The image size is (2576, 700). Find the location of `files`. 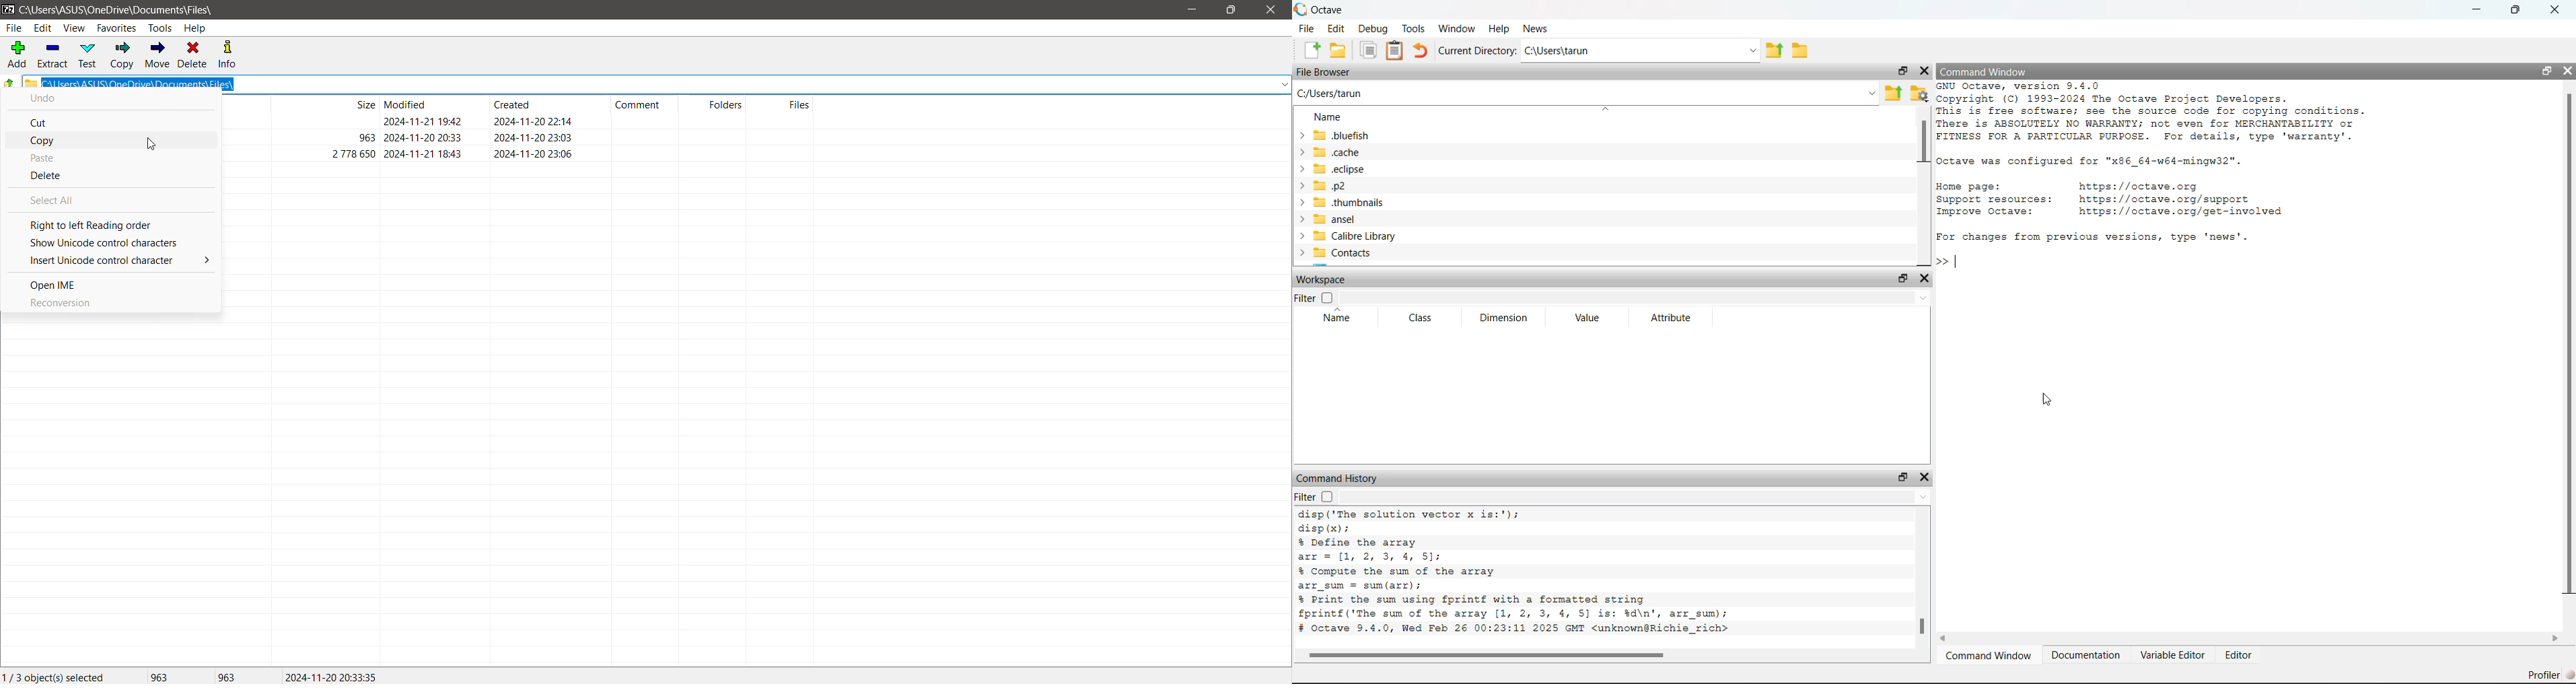

files is located at coordinates (799, 104).